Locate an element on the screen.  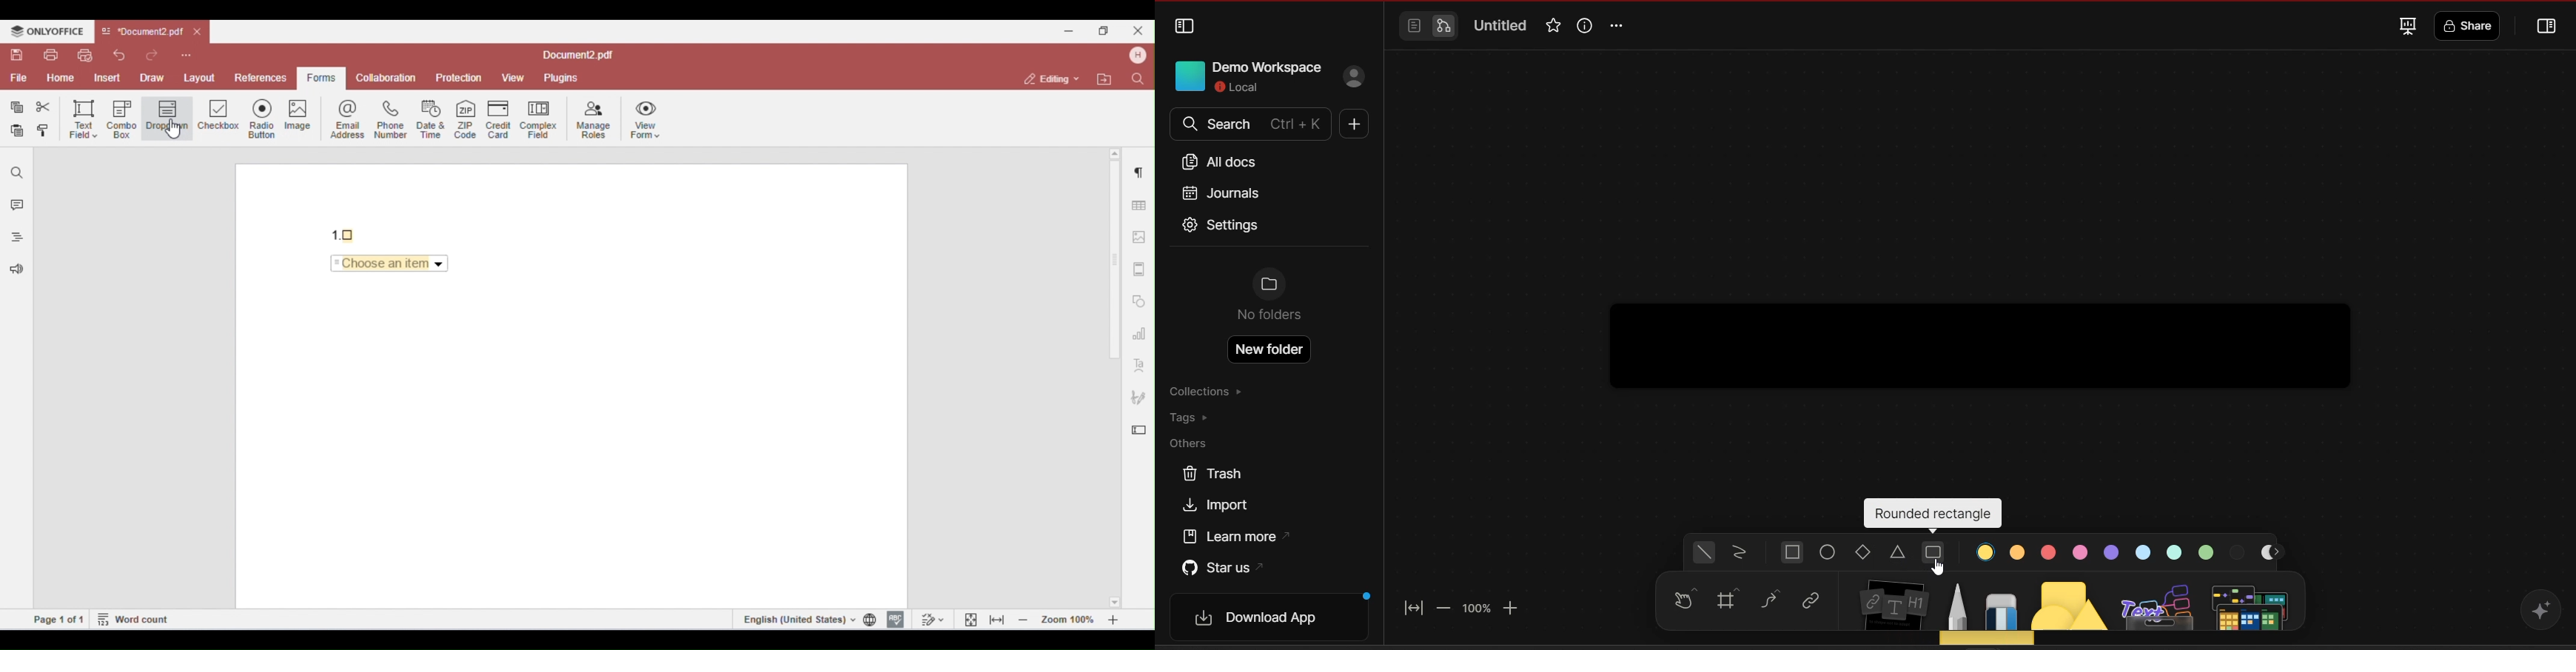
share is located at coordinates (2470, 27).